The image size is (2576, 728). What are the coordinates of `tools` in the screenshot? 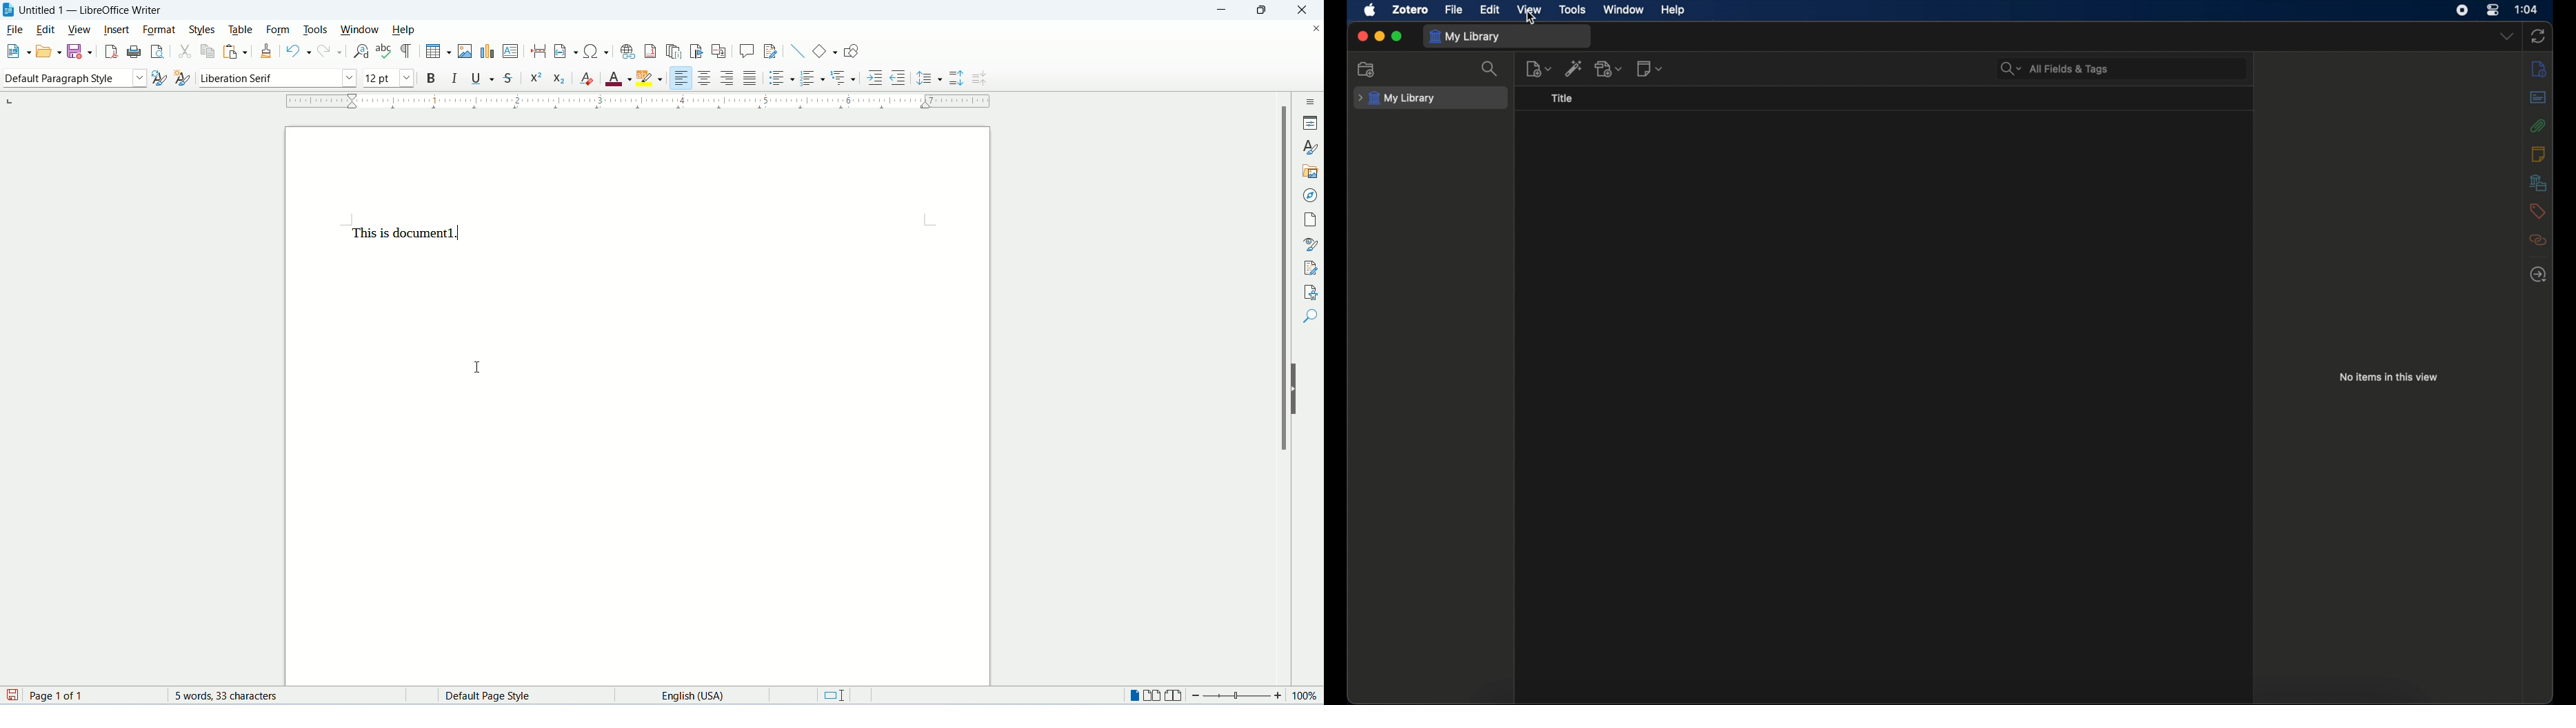 It's located at (316, 30).